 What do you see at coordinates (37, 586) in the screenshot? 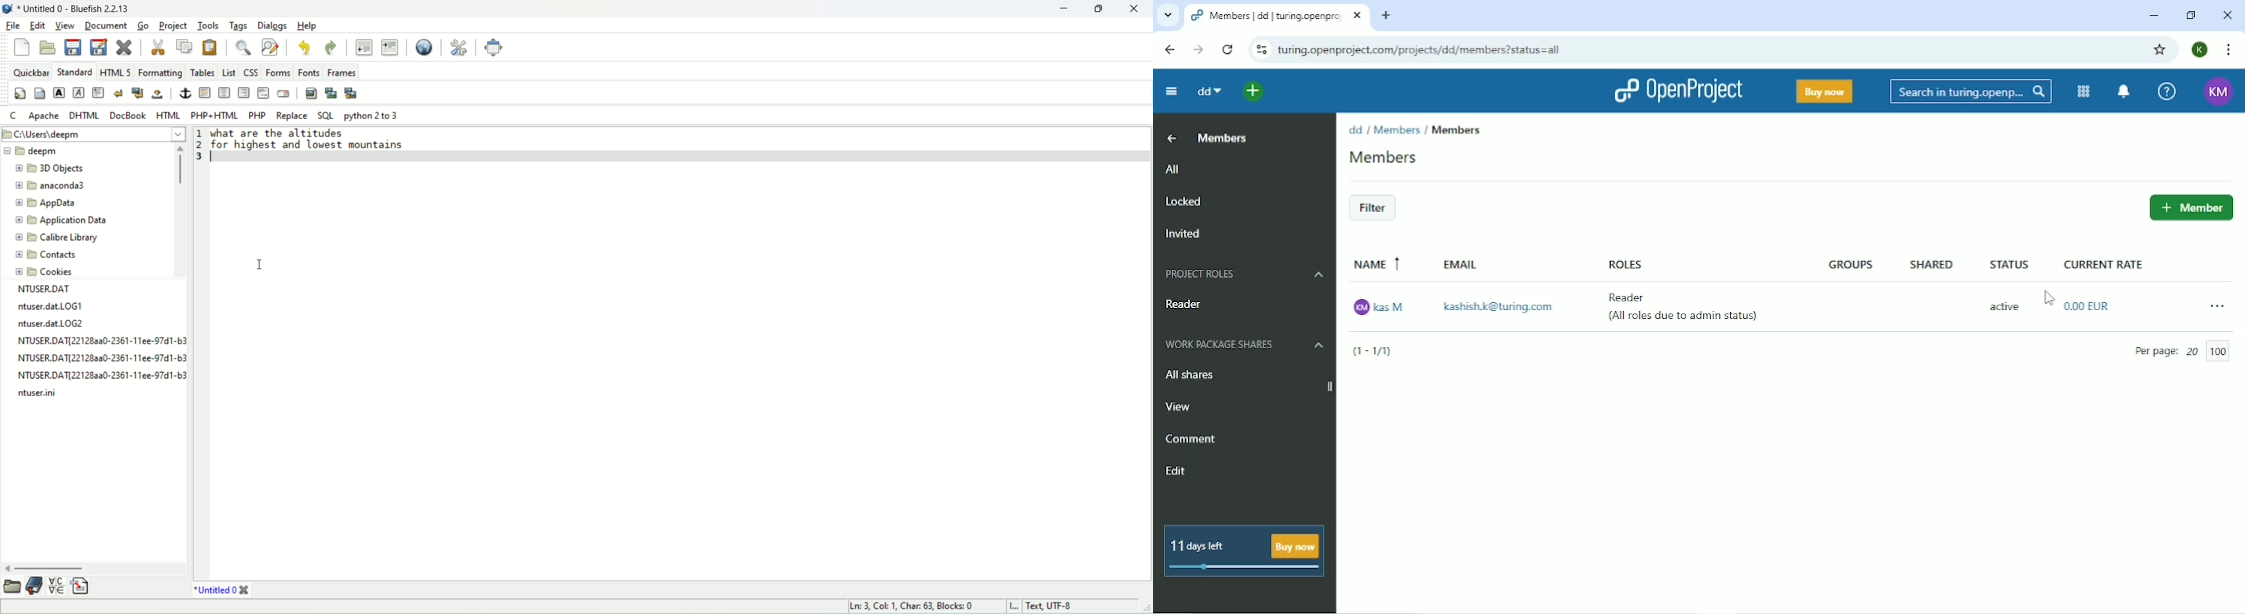
I see `documentation` at bounding box center [37, 586].